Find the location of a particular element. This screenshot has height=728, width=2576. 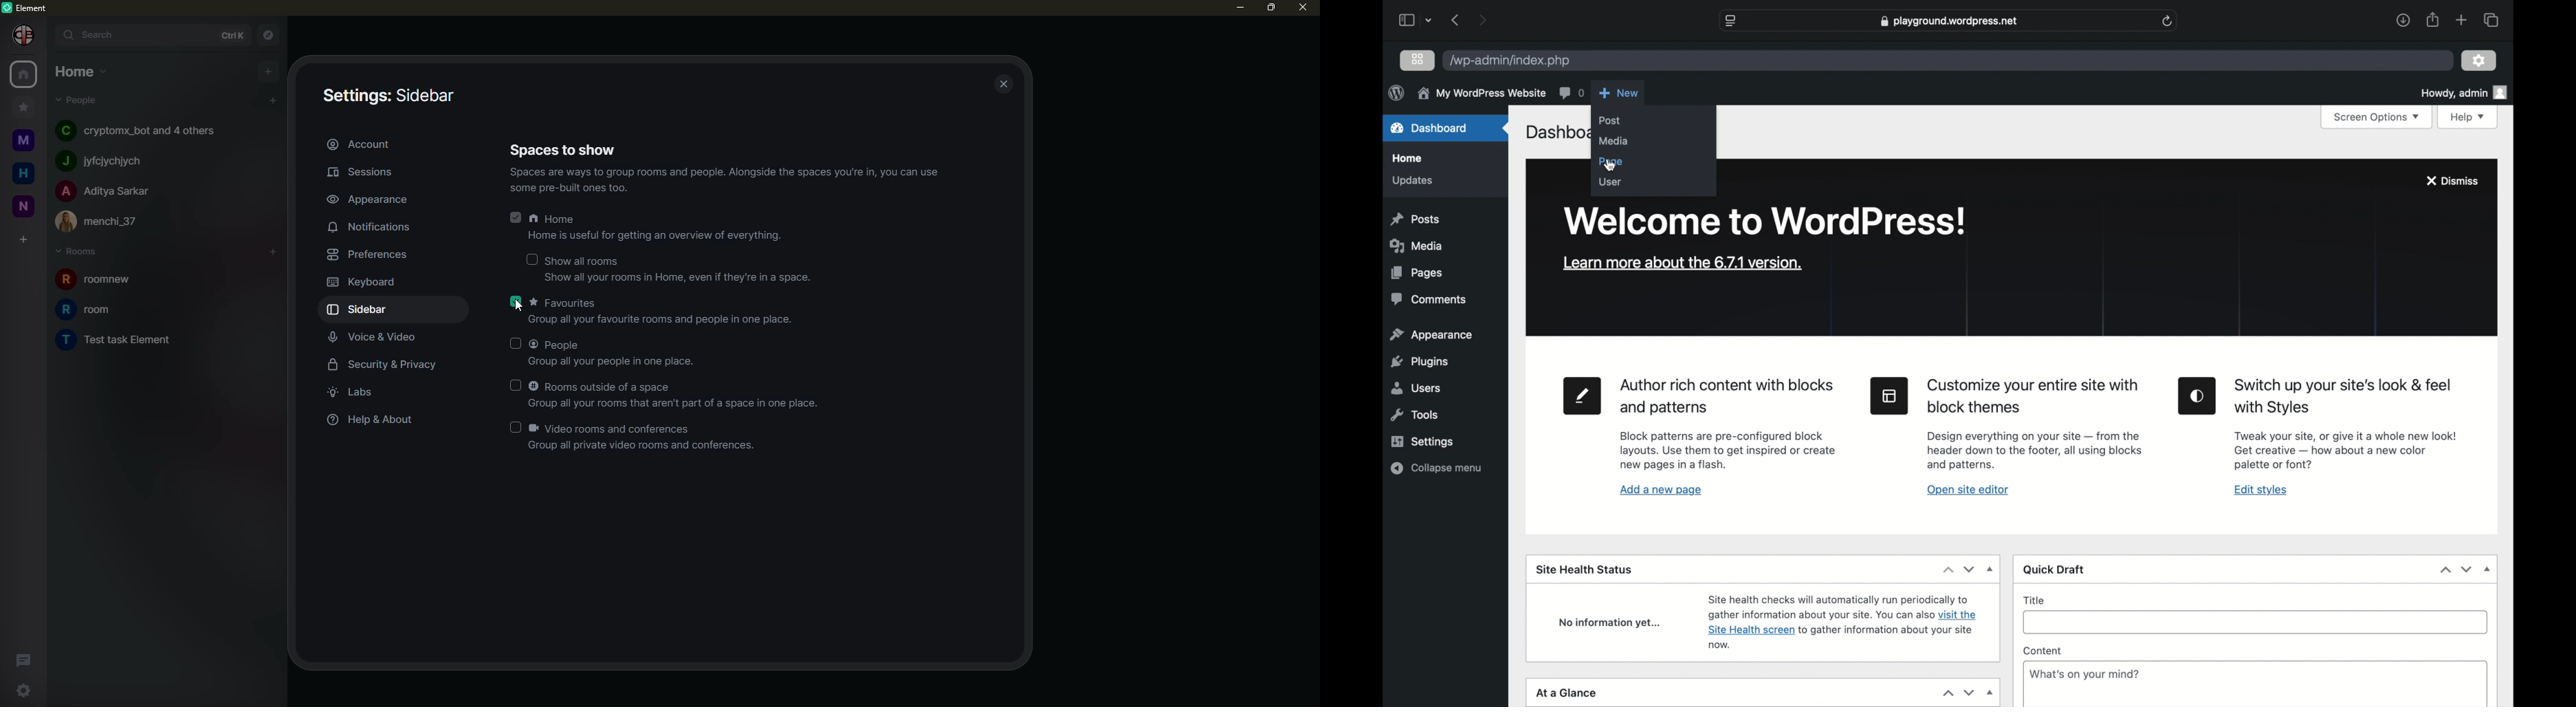

users is located at coordinates (1414, 388).